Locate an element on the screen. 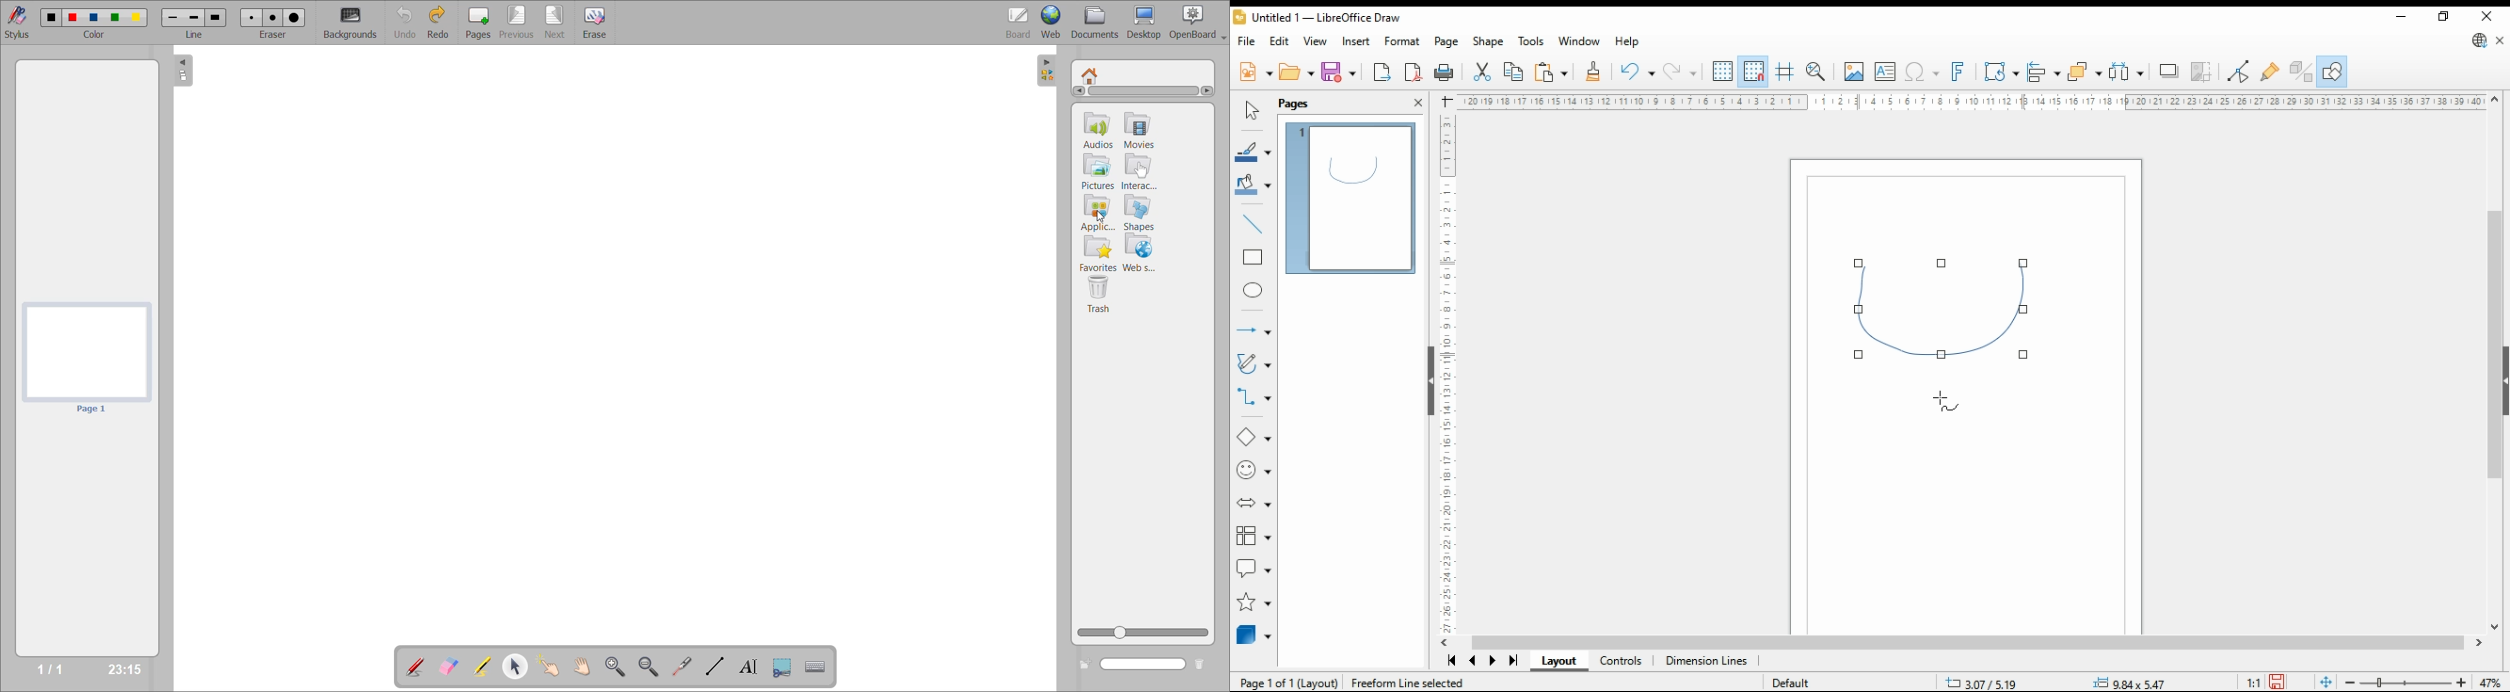 This screenshot has width=2520, height=700. print is located at coordinates (1446, 73).